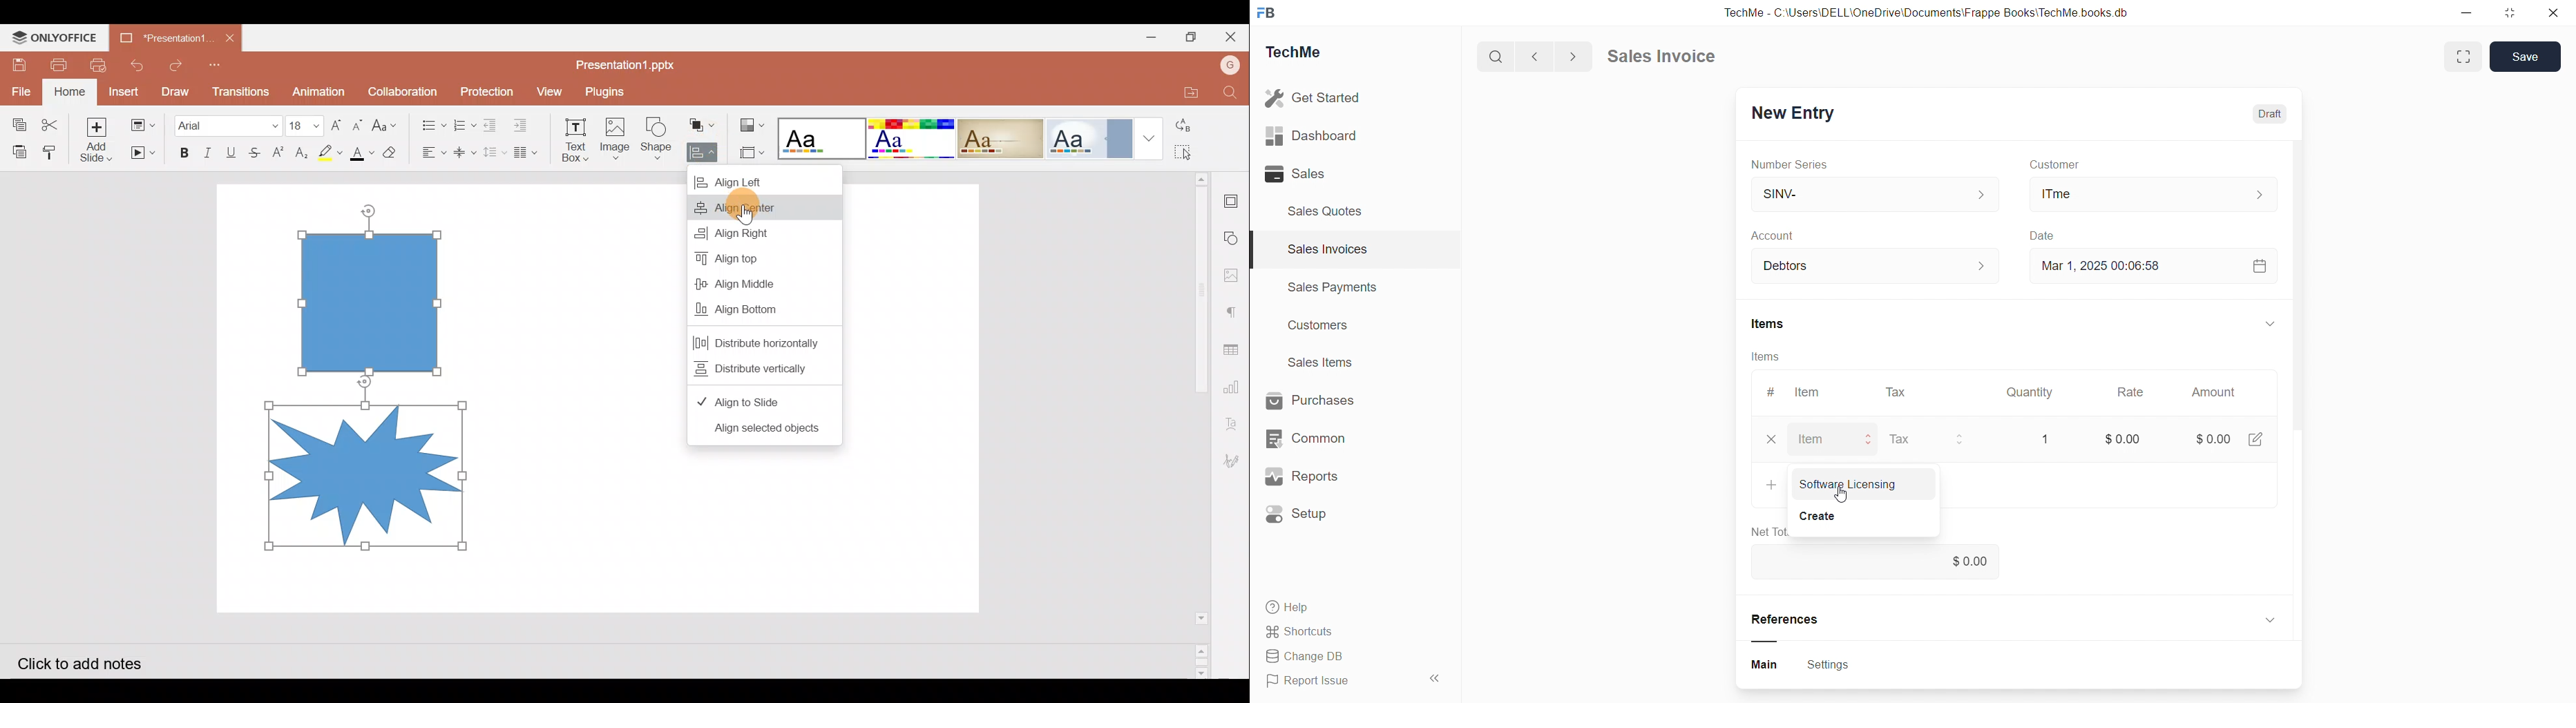 The height and width of the screenshot is (728, 2576). What do you see at coordinates (757, 367) in the screenshot?
I see `Distribute vertically` at bounding box center [757, 367].